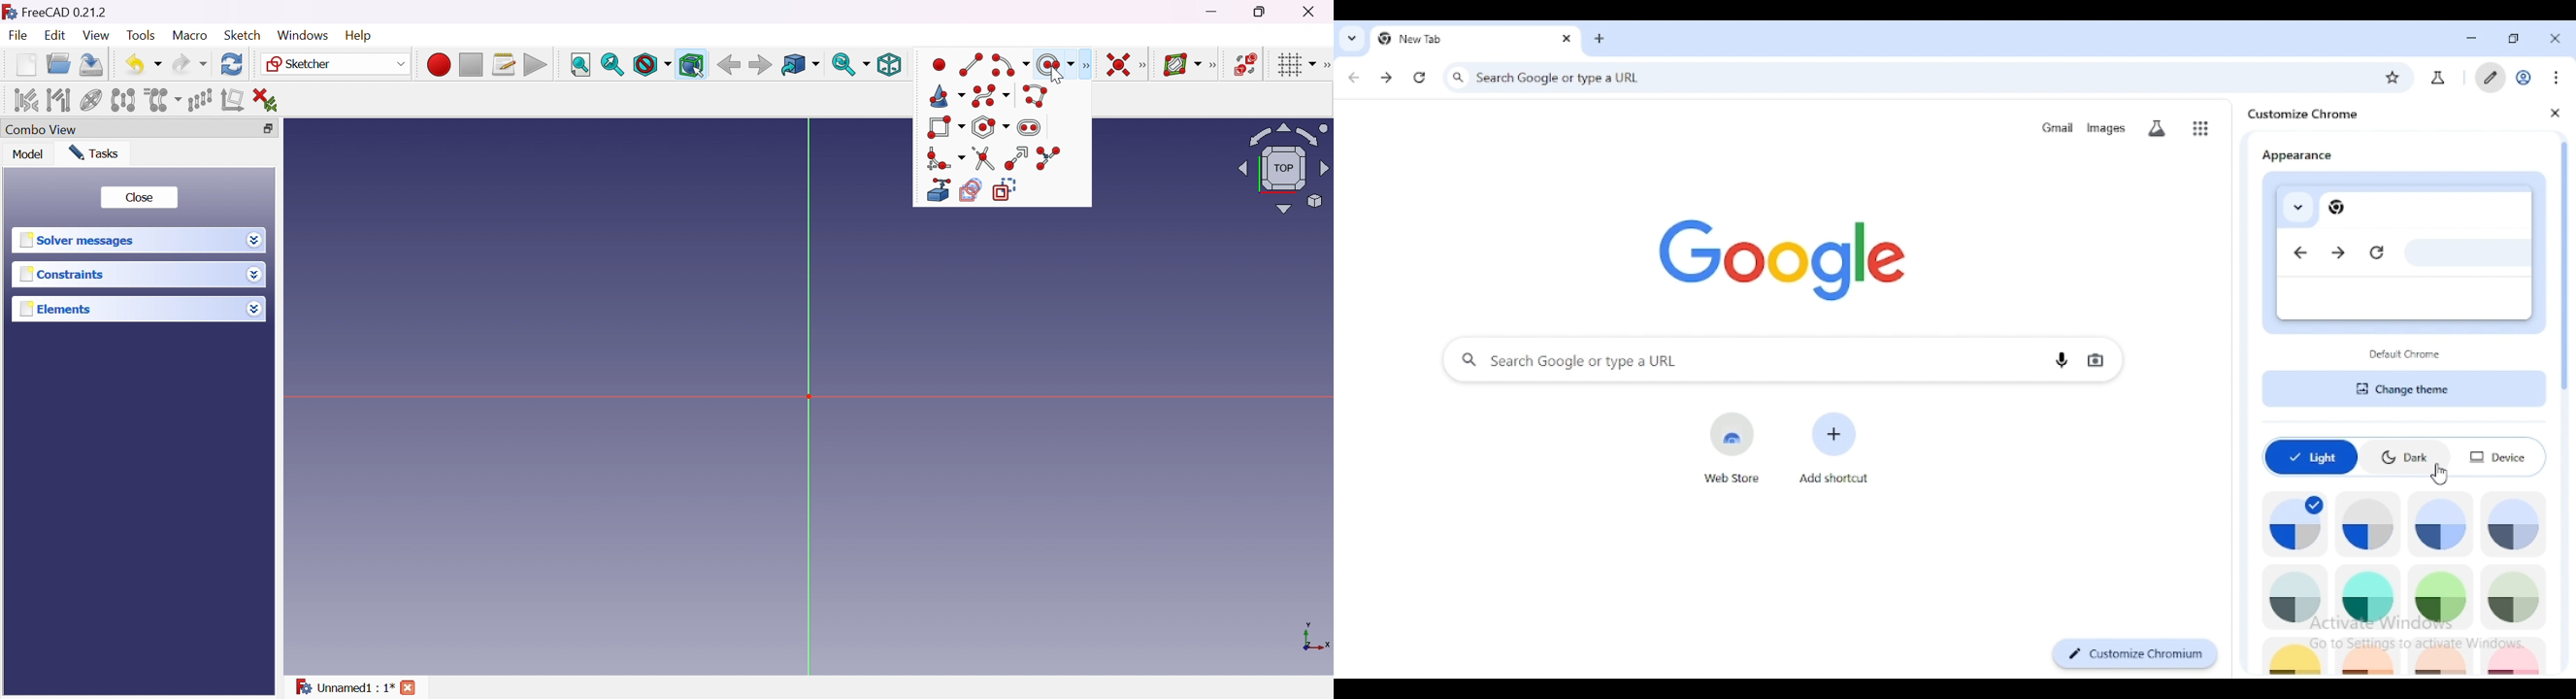  I want to click on Toggle construction geometry, so click(1008, 189).